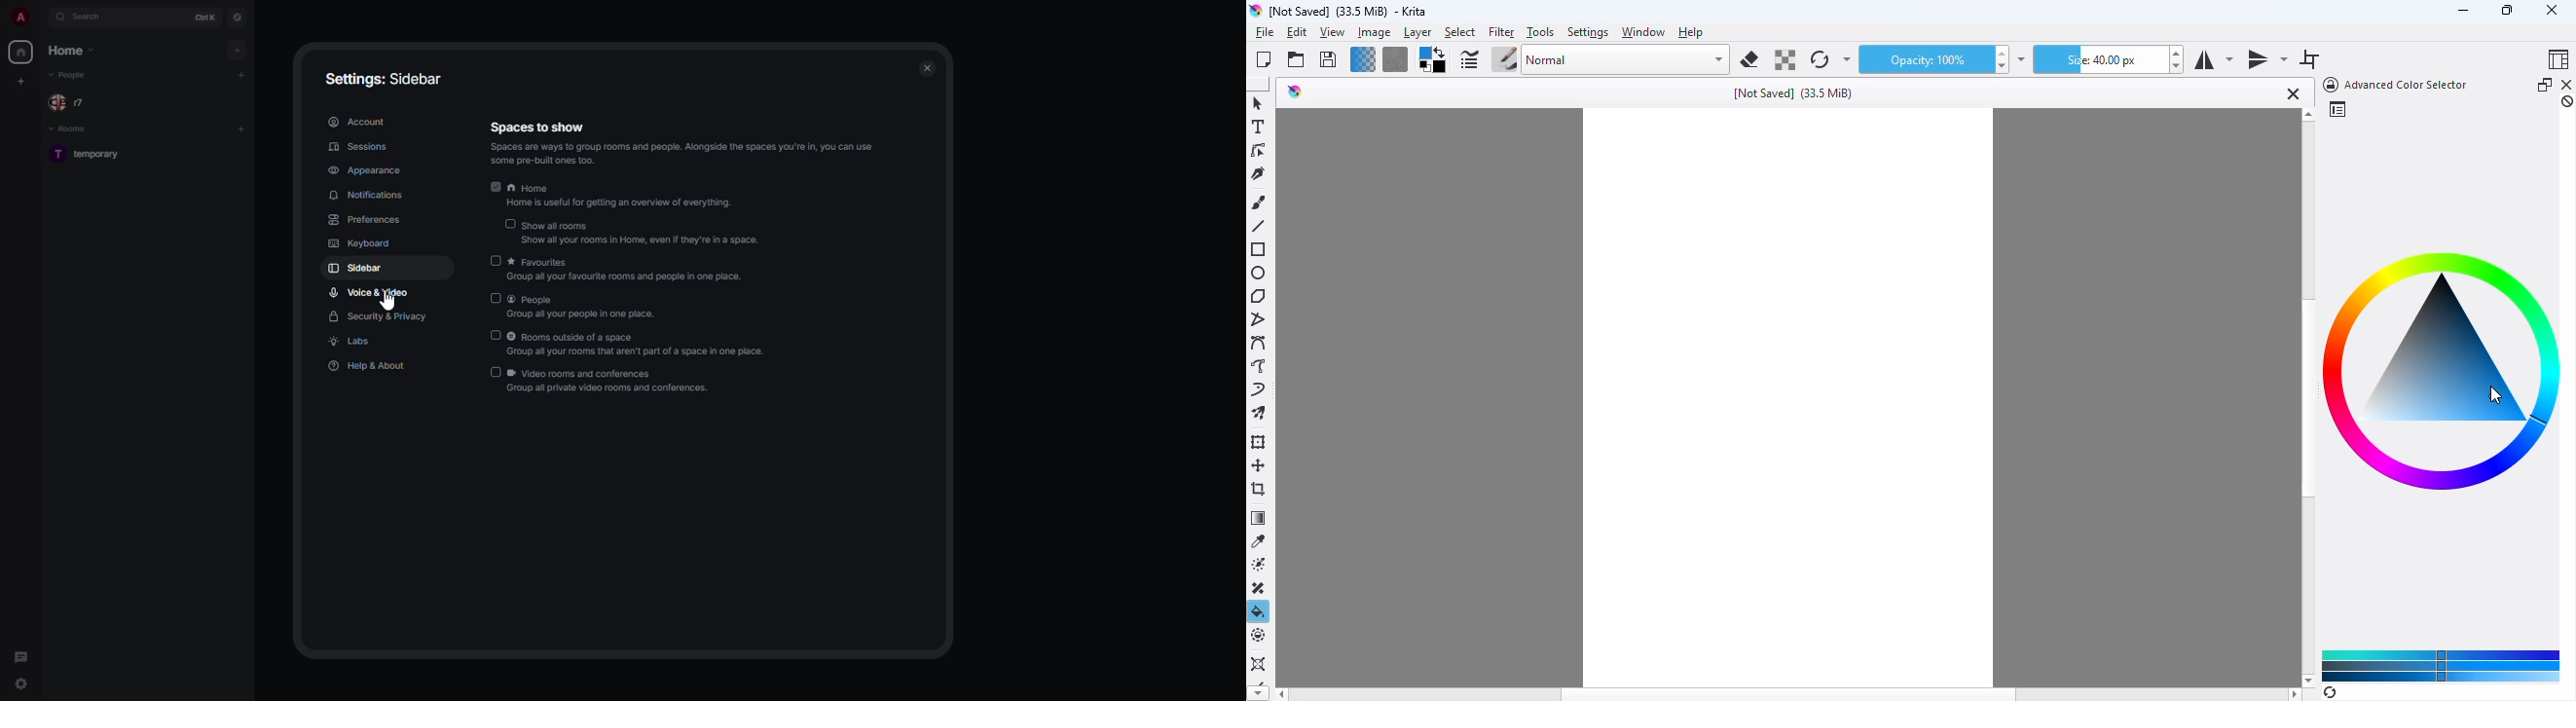 Image resolution: width=2576 pixels, height=728 pixels. I want to click on color wheel, so click(2443, 372).